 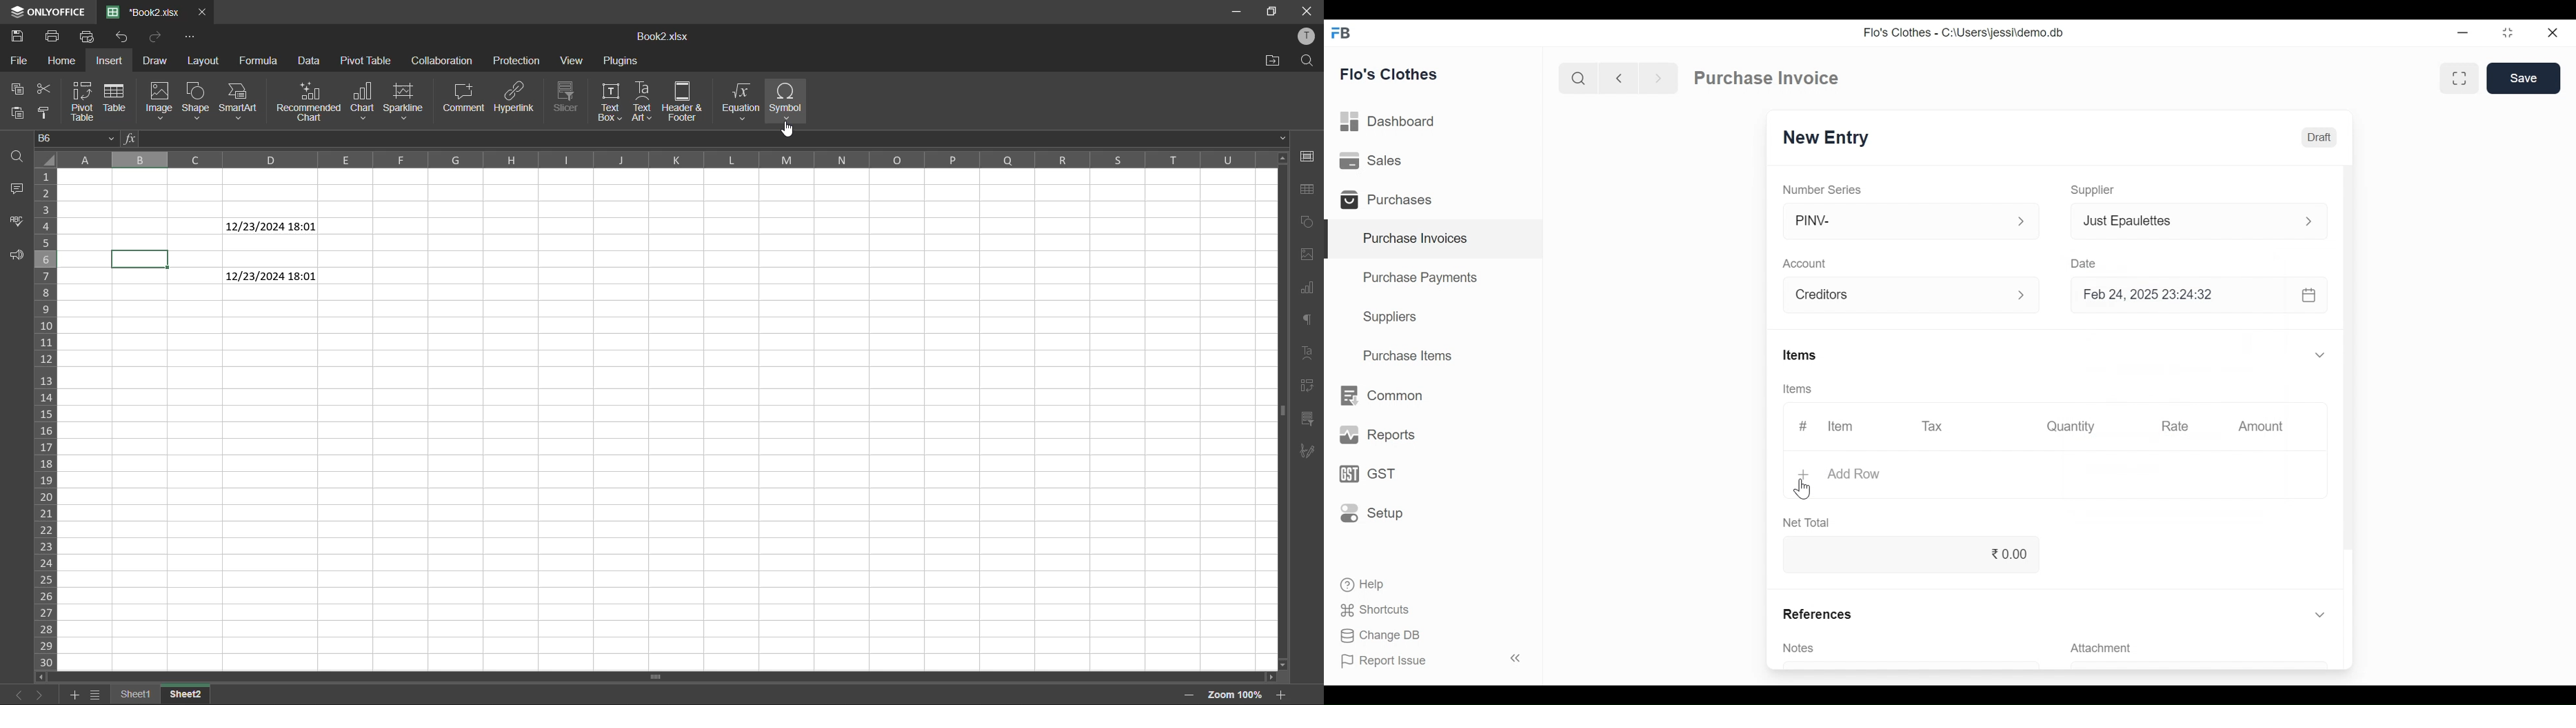 What do you see at coordinates (124, 38) in the screenshot?
I see `redo` at bounding box center [124, 38].